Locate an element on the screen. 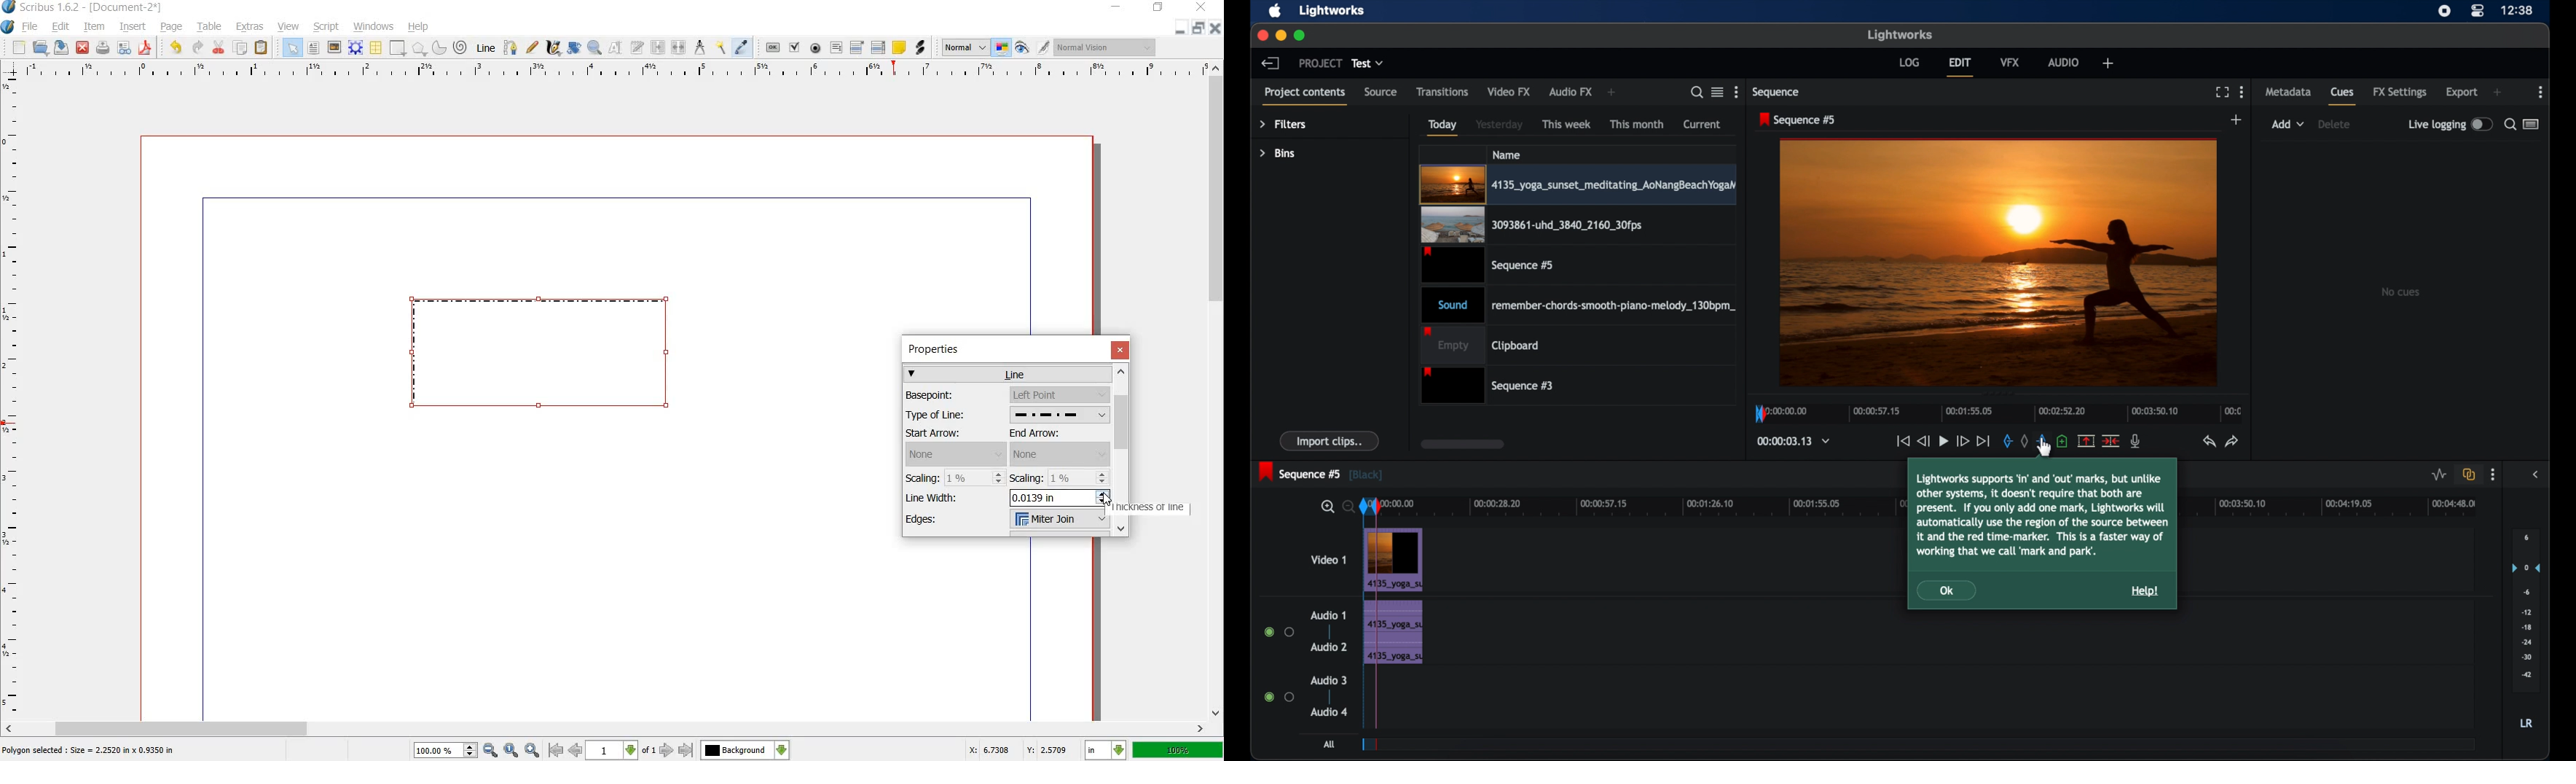  COPY is located at coordinates (242, 48).